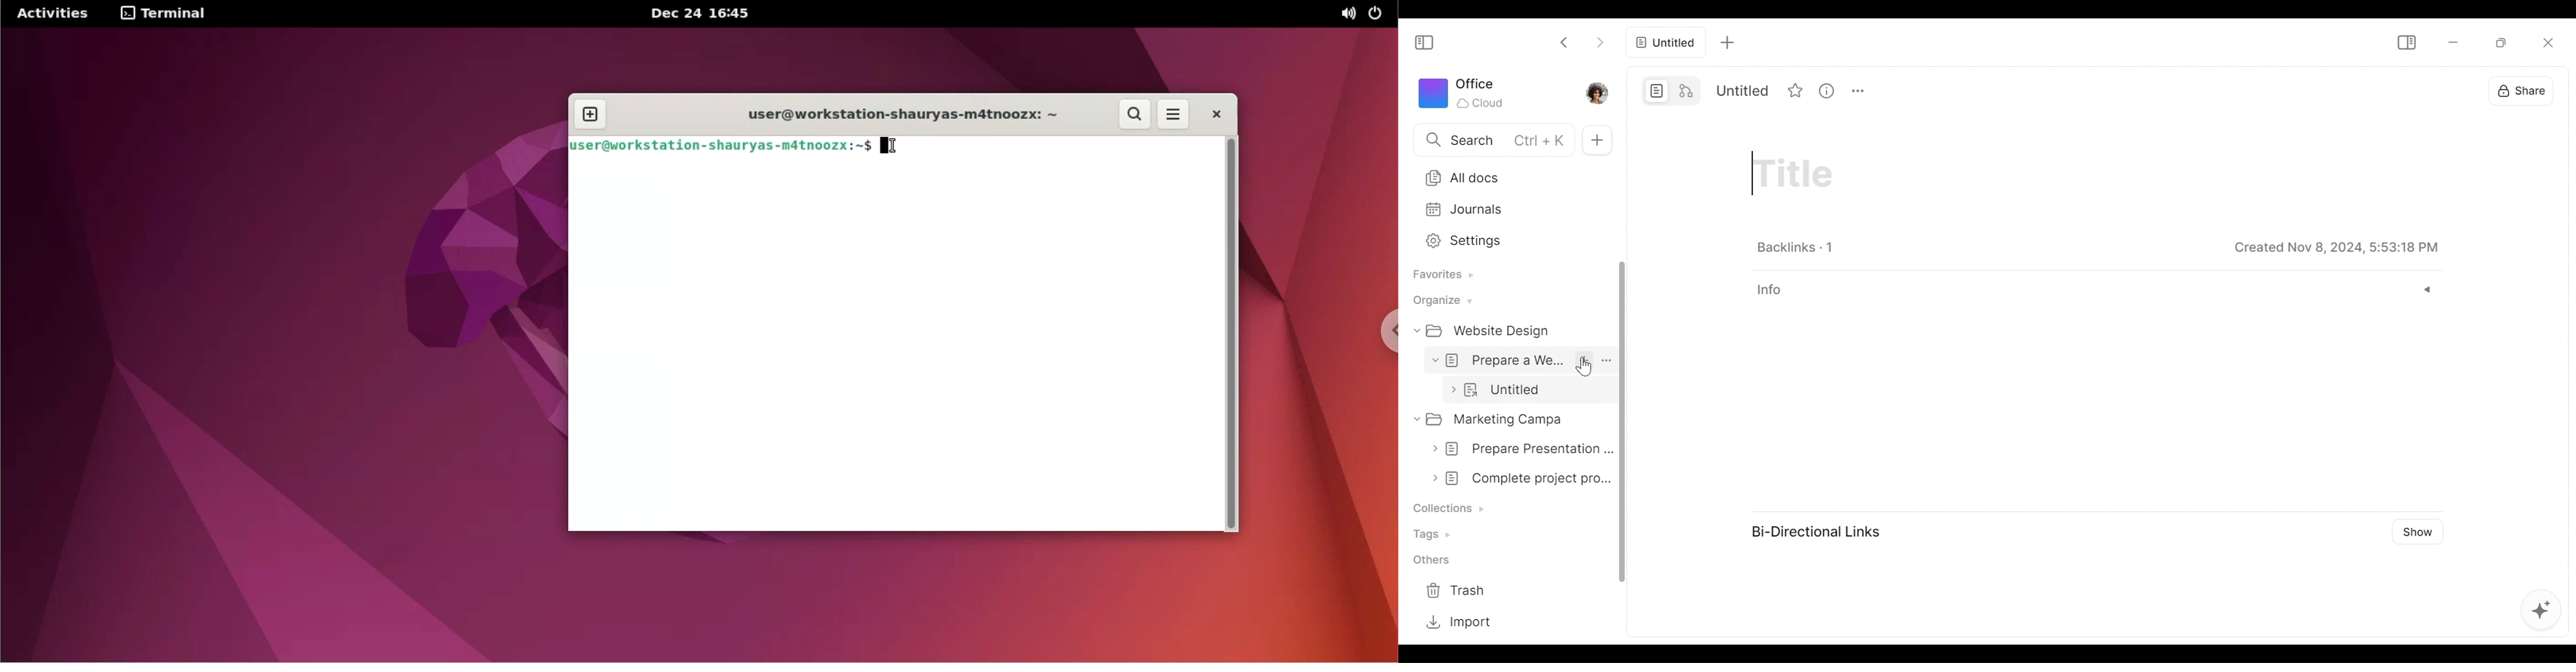  I want to click on minimize, so click(2456, 42).